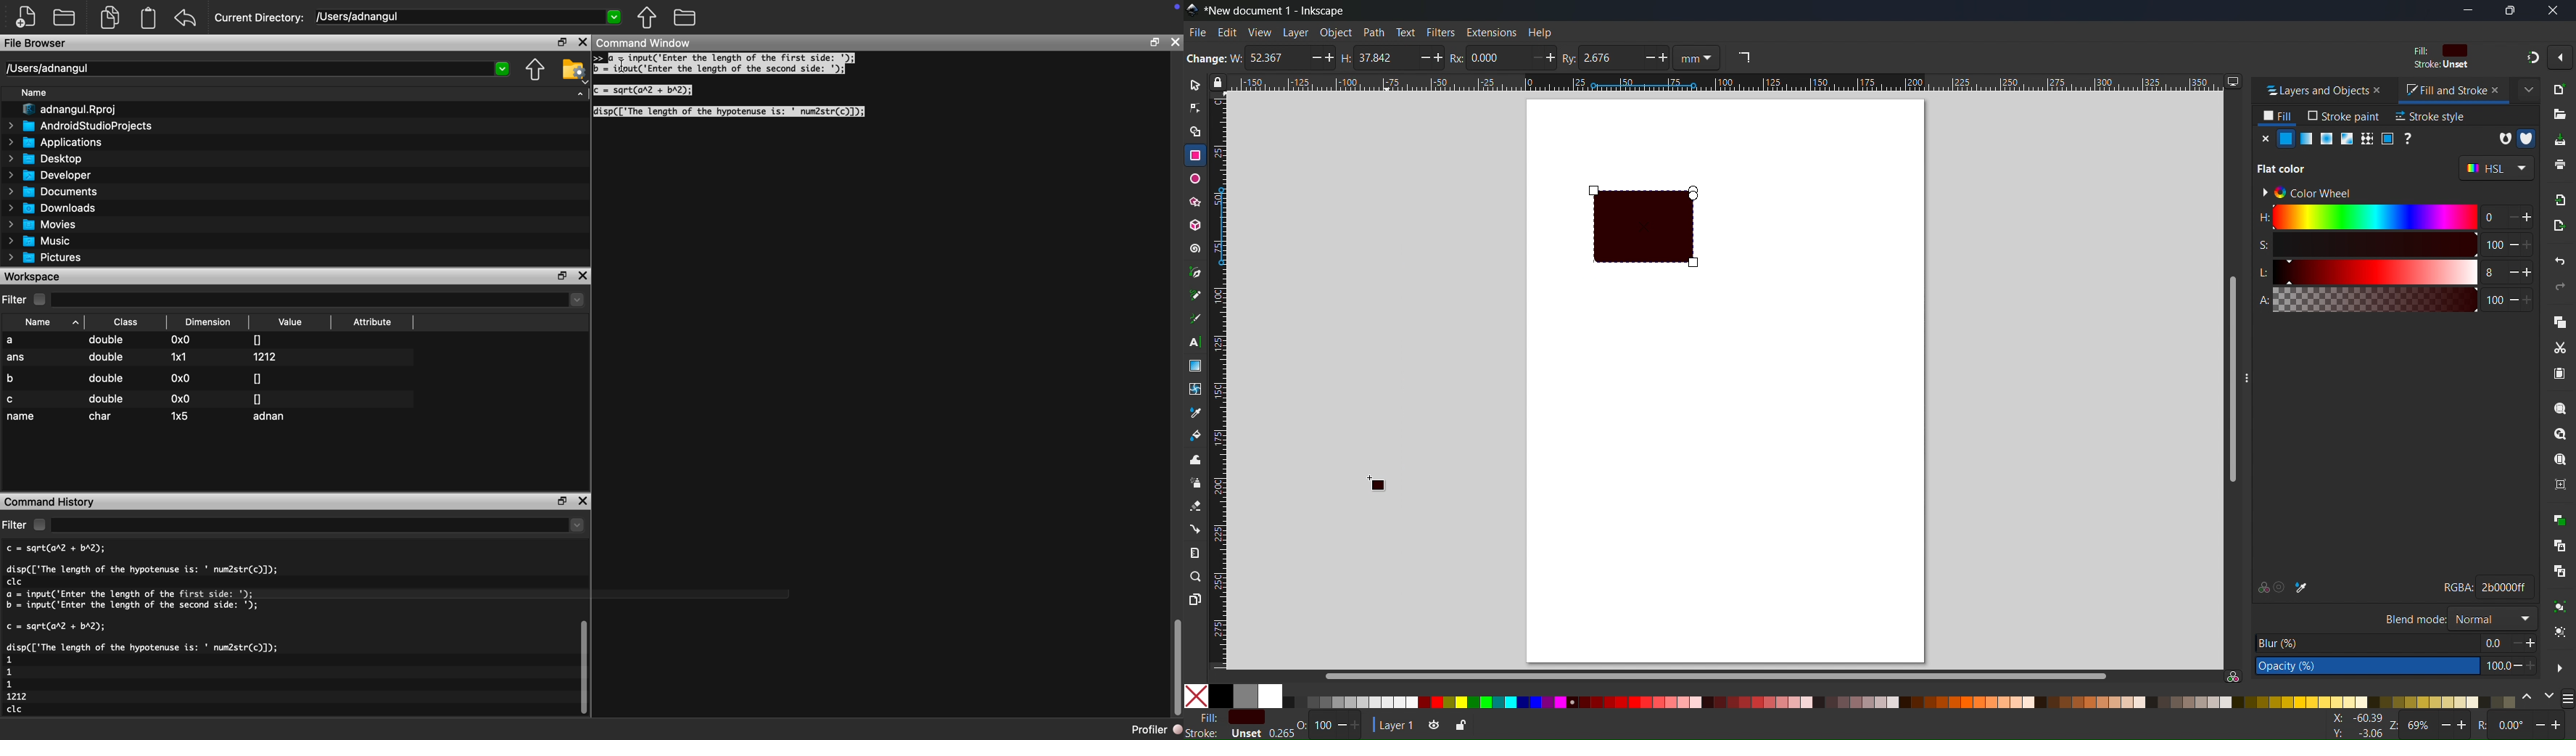 Image resolution: width=2576 pixels, height=756 pixels. Describe the element at coordinates (2527, 88) in the screenshot. I see `Close current tab` at that location.